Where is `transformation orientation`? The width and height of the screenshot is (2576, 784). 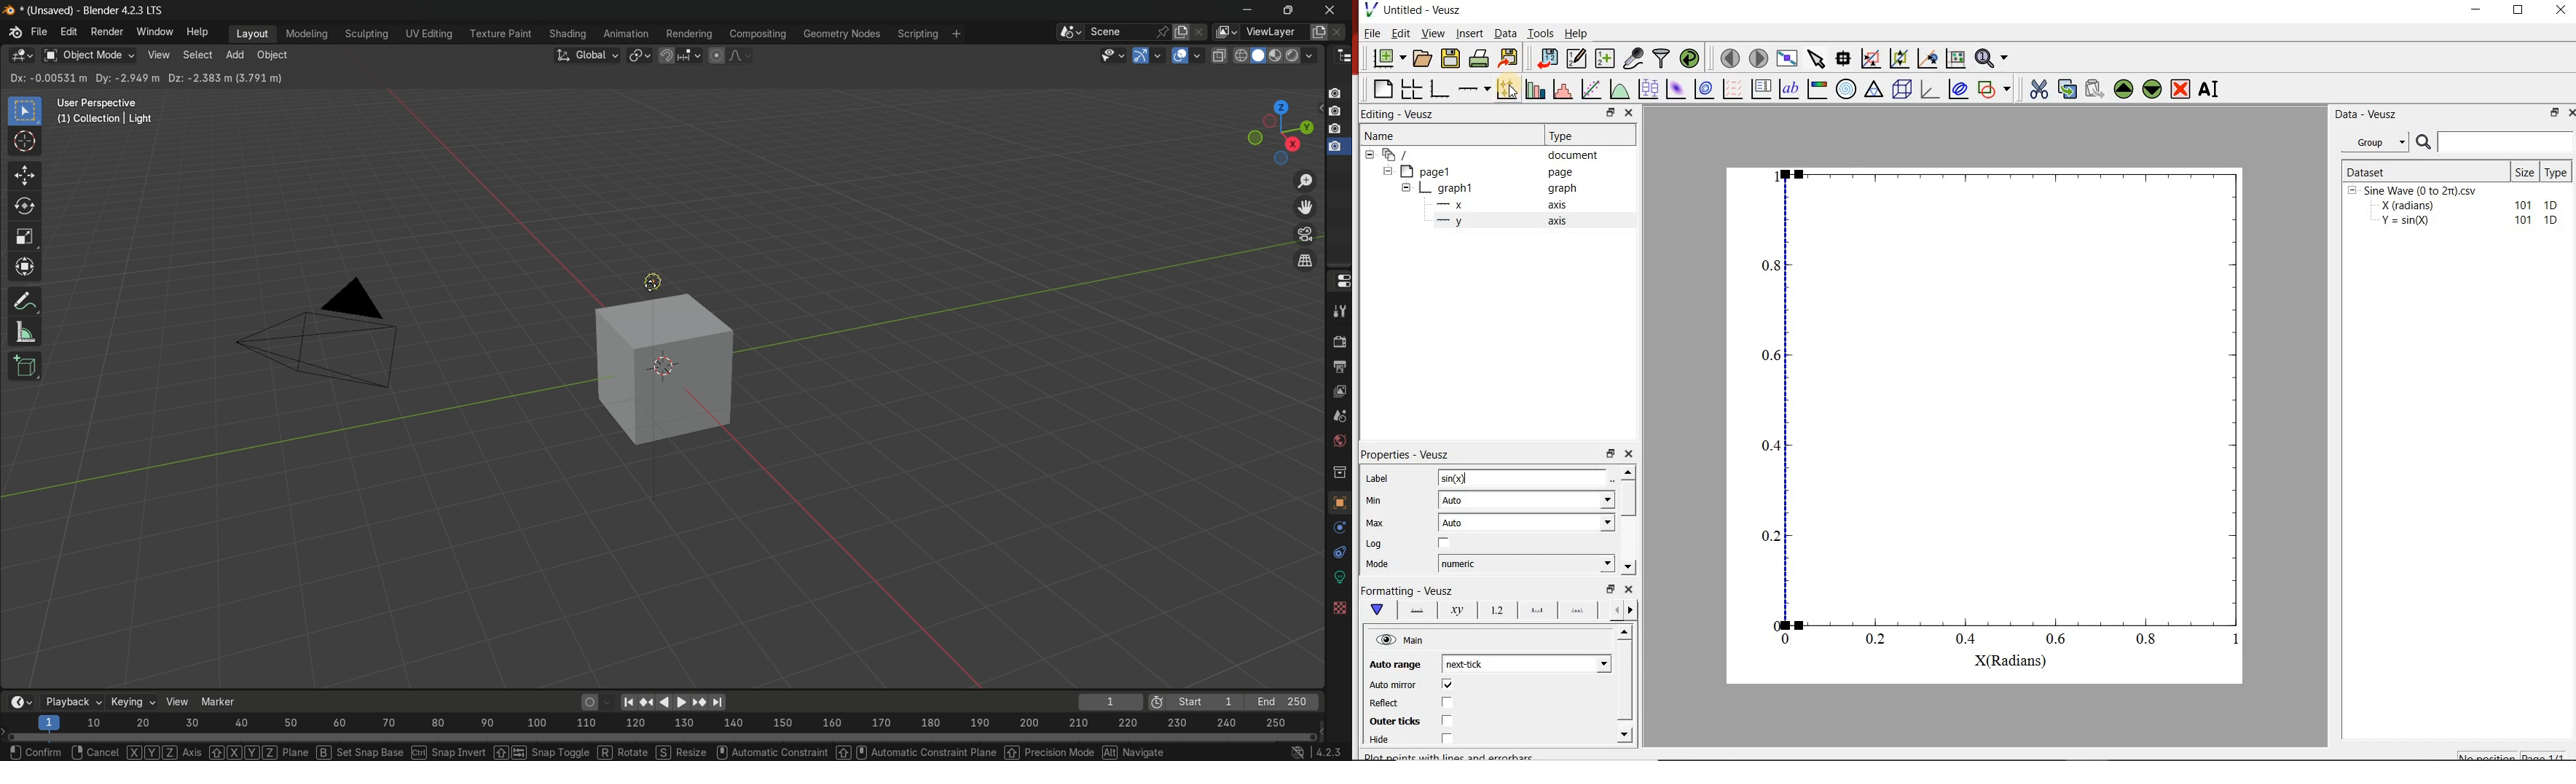 transformation orientation is located at coordinates (588, 55).